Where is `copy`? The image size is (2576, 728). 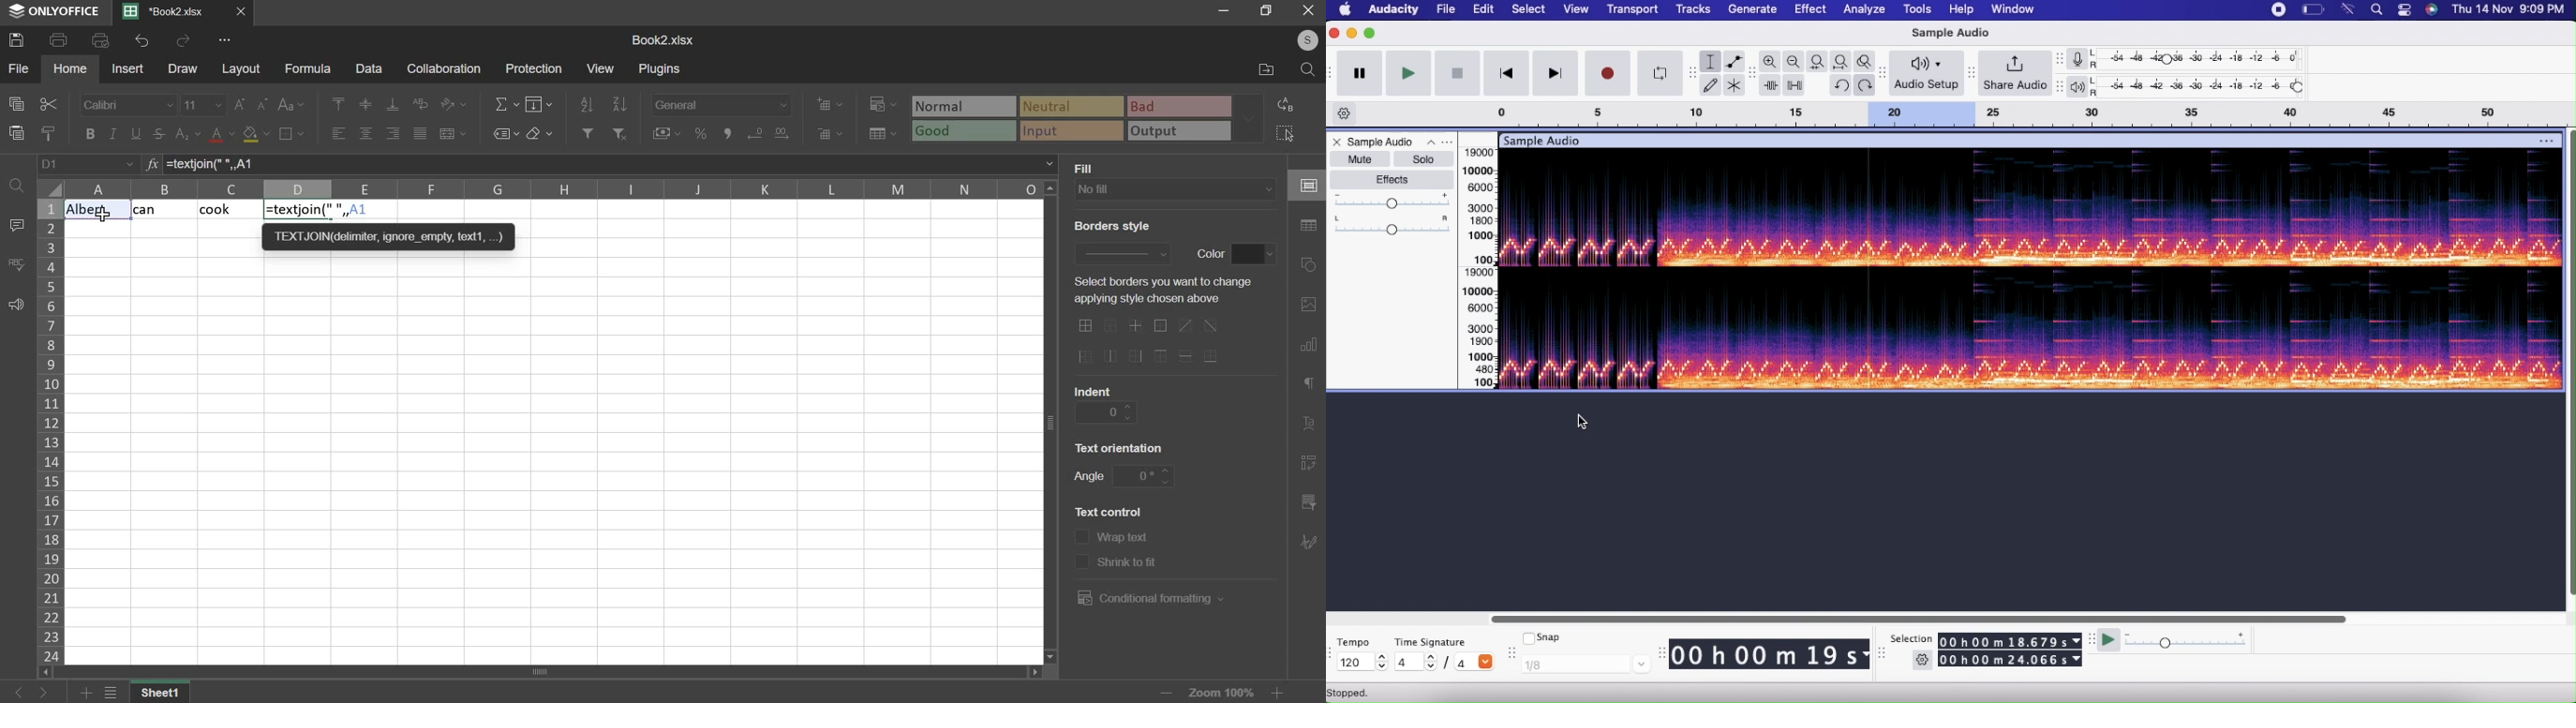 copy is located at coordinates (16, 104).